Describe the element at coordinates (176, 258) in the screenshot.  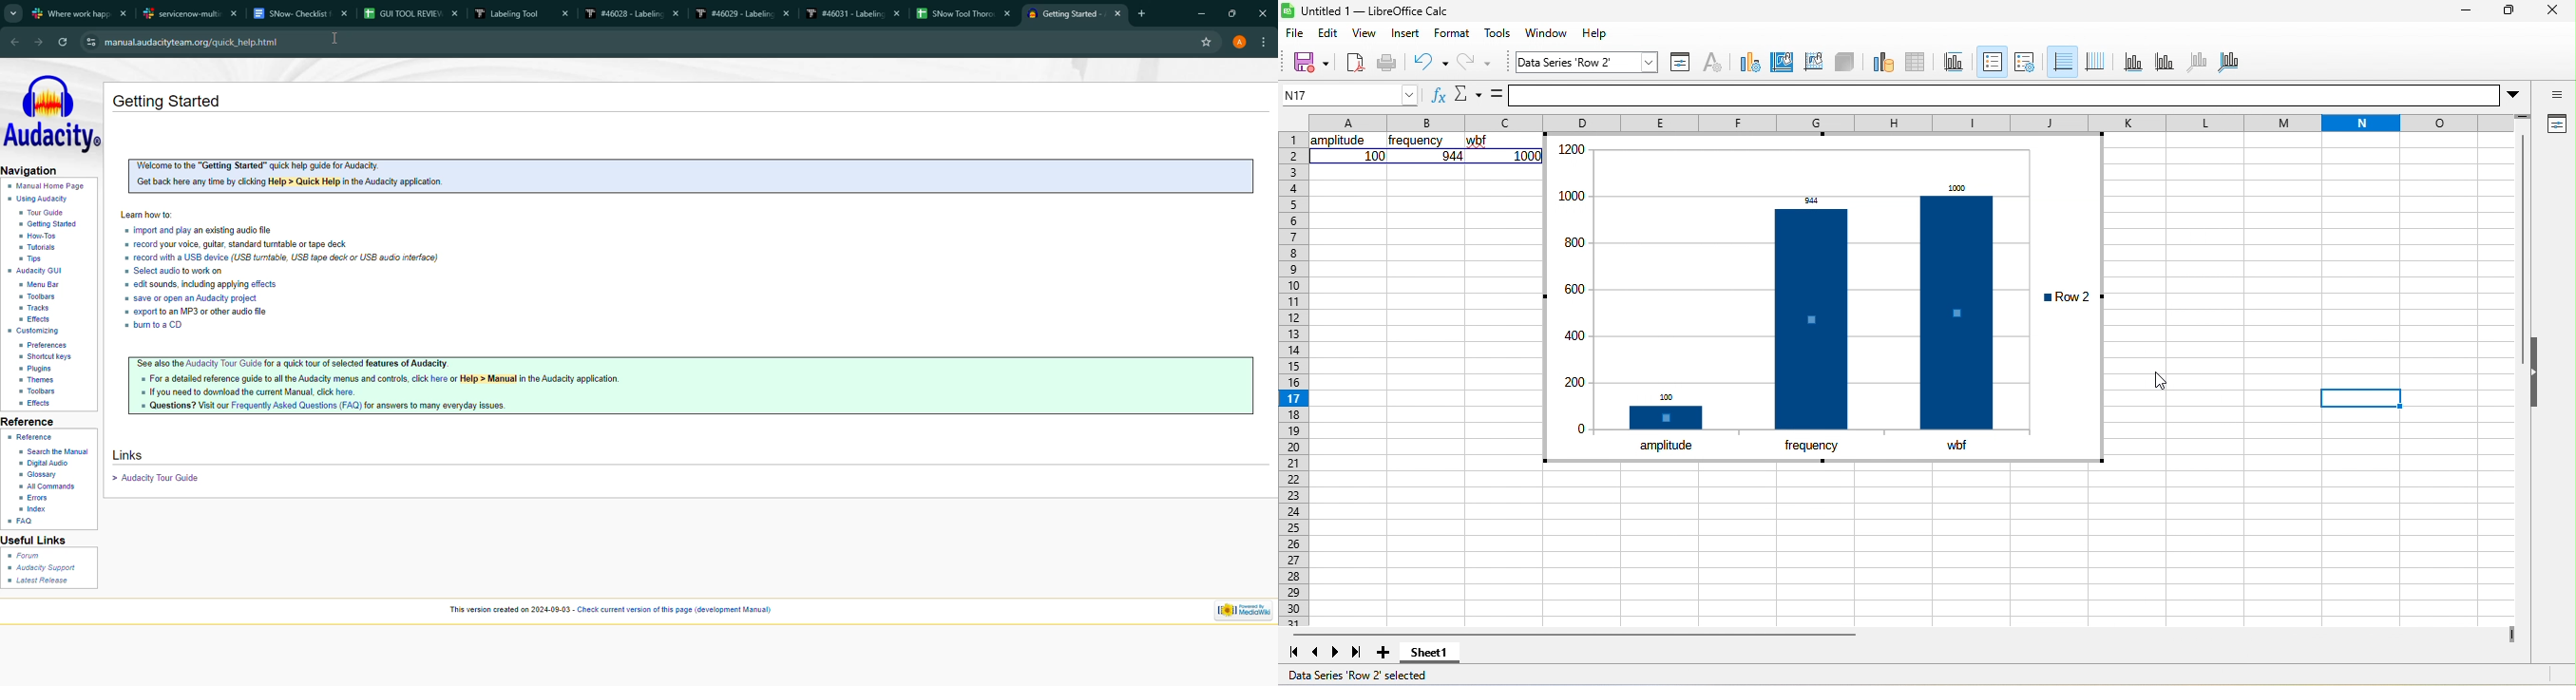
I see `record with a USB device` at that location.